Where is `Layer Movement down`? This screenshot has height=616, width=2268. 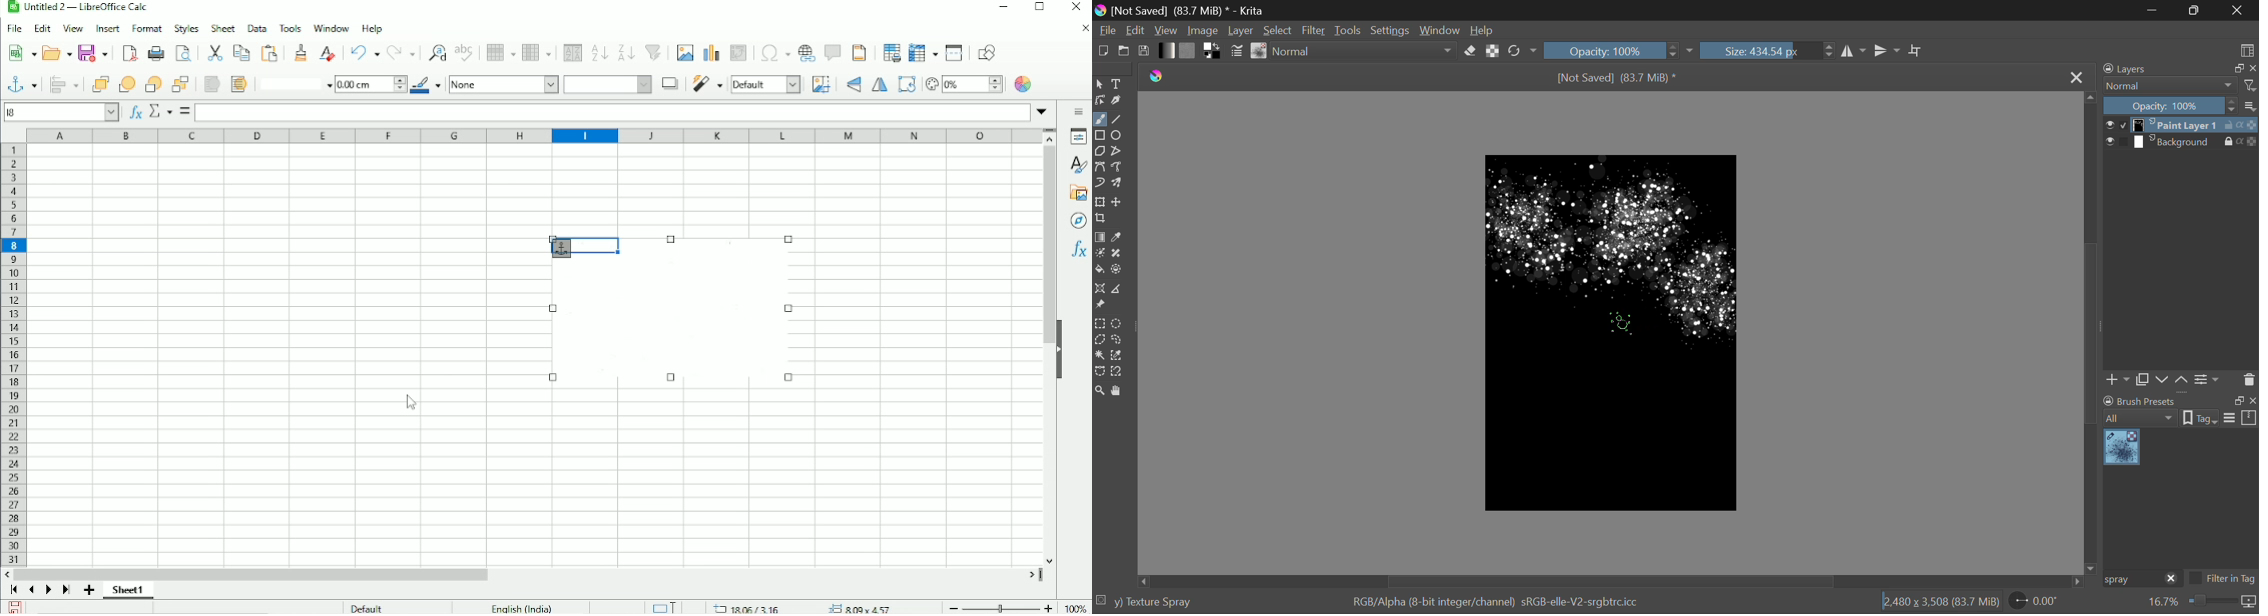 Layer Movement down is located at coordinates (2163, 381).